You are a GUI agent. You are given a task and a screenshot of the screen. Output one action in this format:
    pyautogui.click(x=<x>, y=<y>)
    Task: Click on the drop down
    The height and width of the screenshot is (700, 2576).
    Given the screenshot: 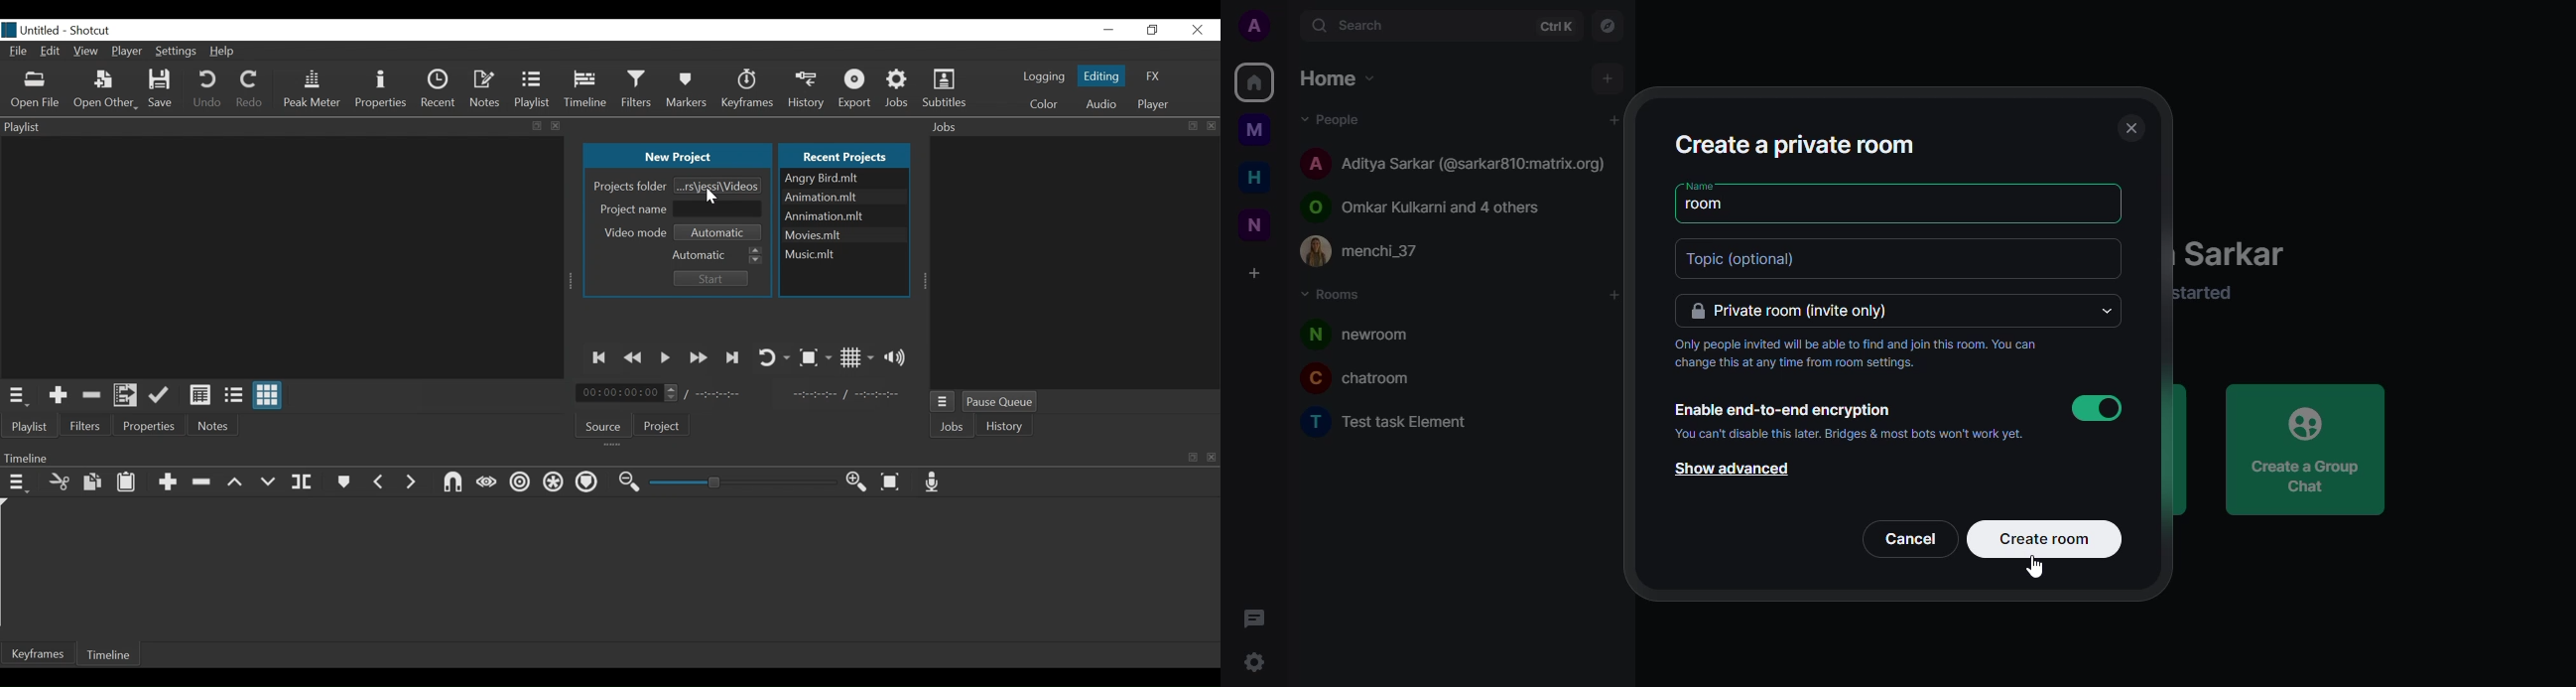 What is the action you would take?
    pyautogui.click(x=2104, y=311)
    